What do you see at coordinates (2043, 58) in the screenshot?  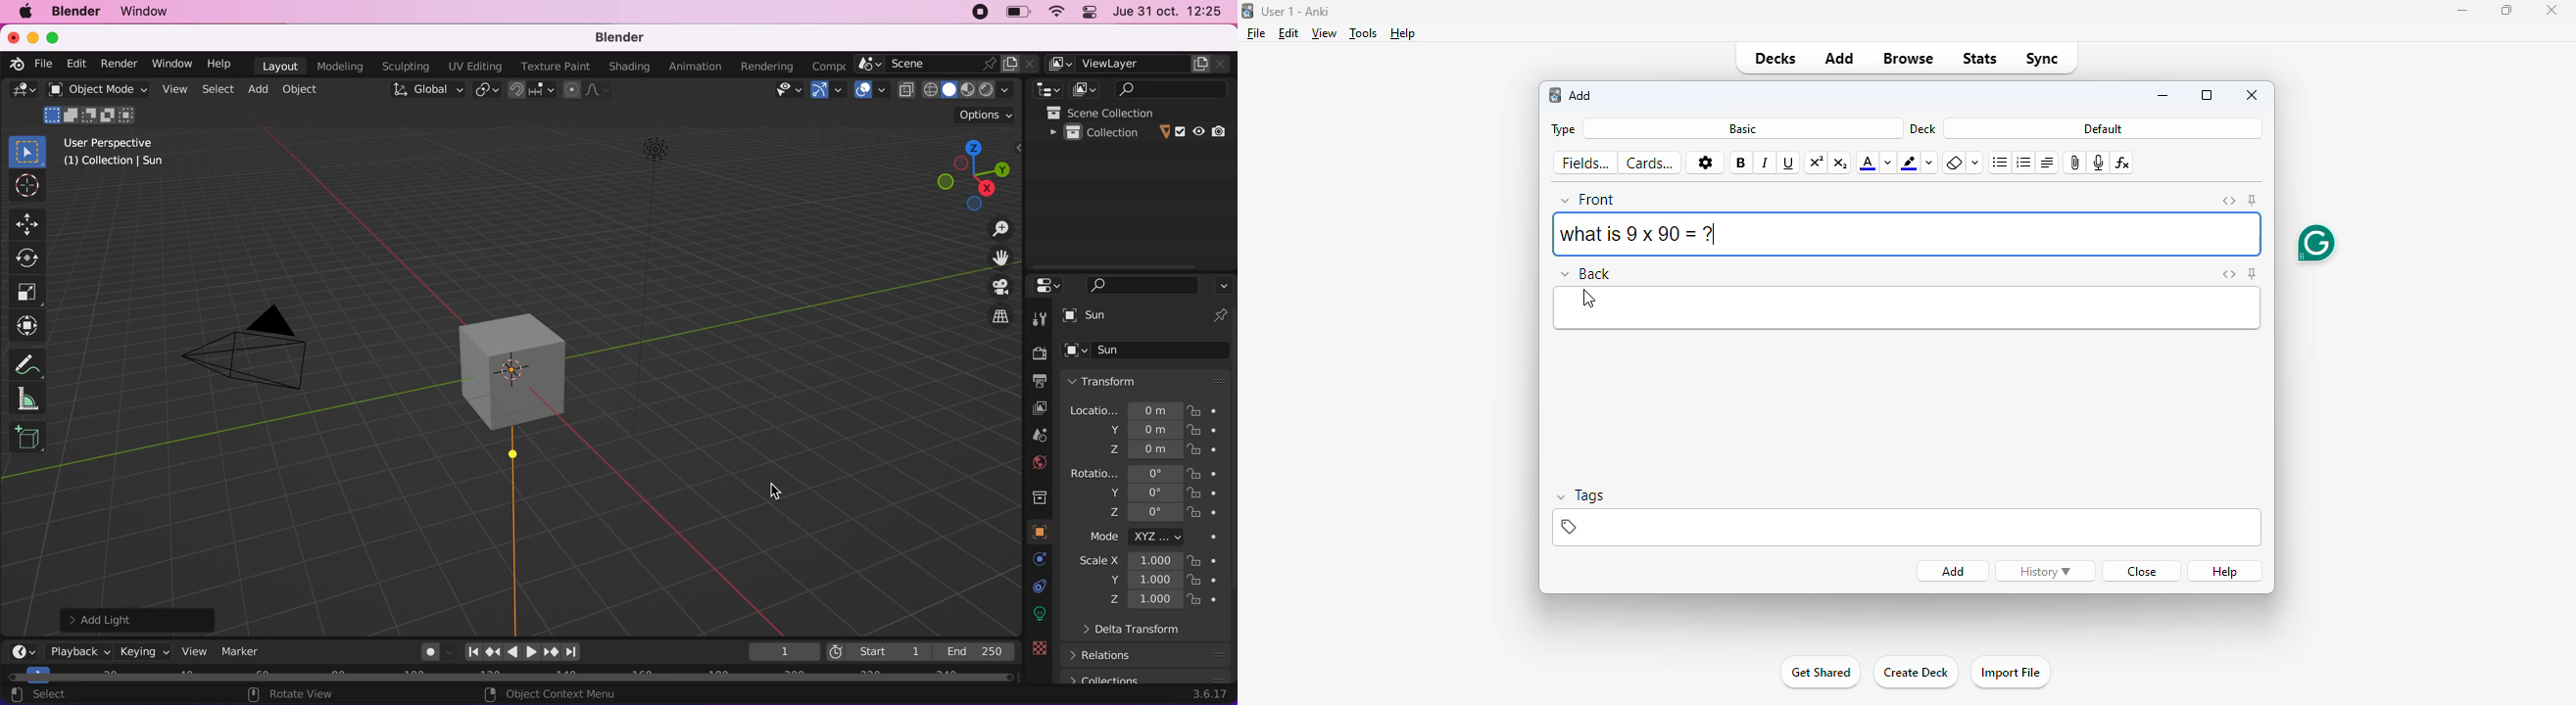 I see `sync` at bounding box center [2043, 58].